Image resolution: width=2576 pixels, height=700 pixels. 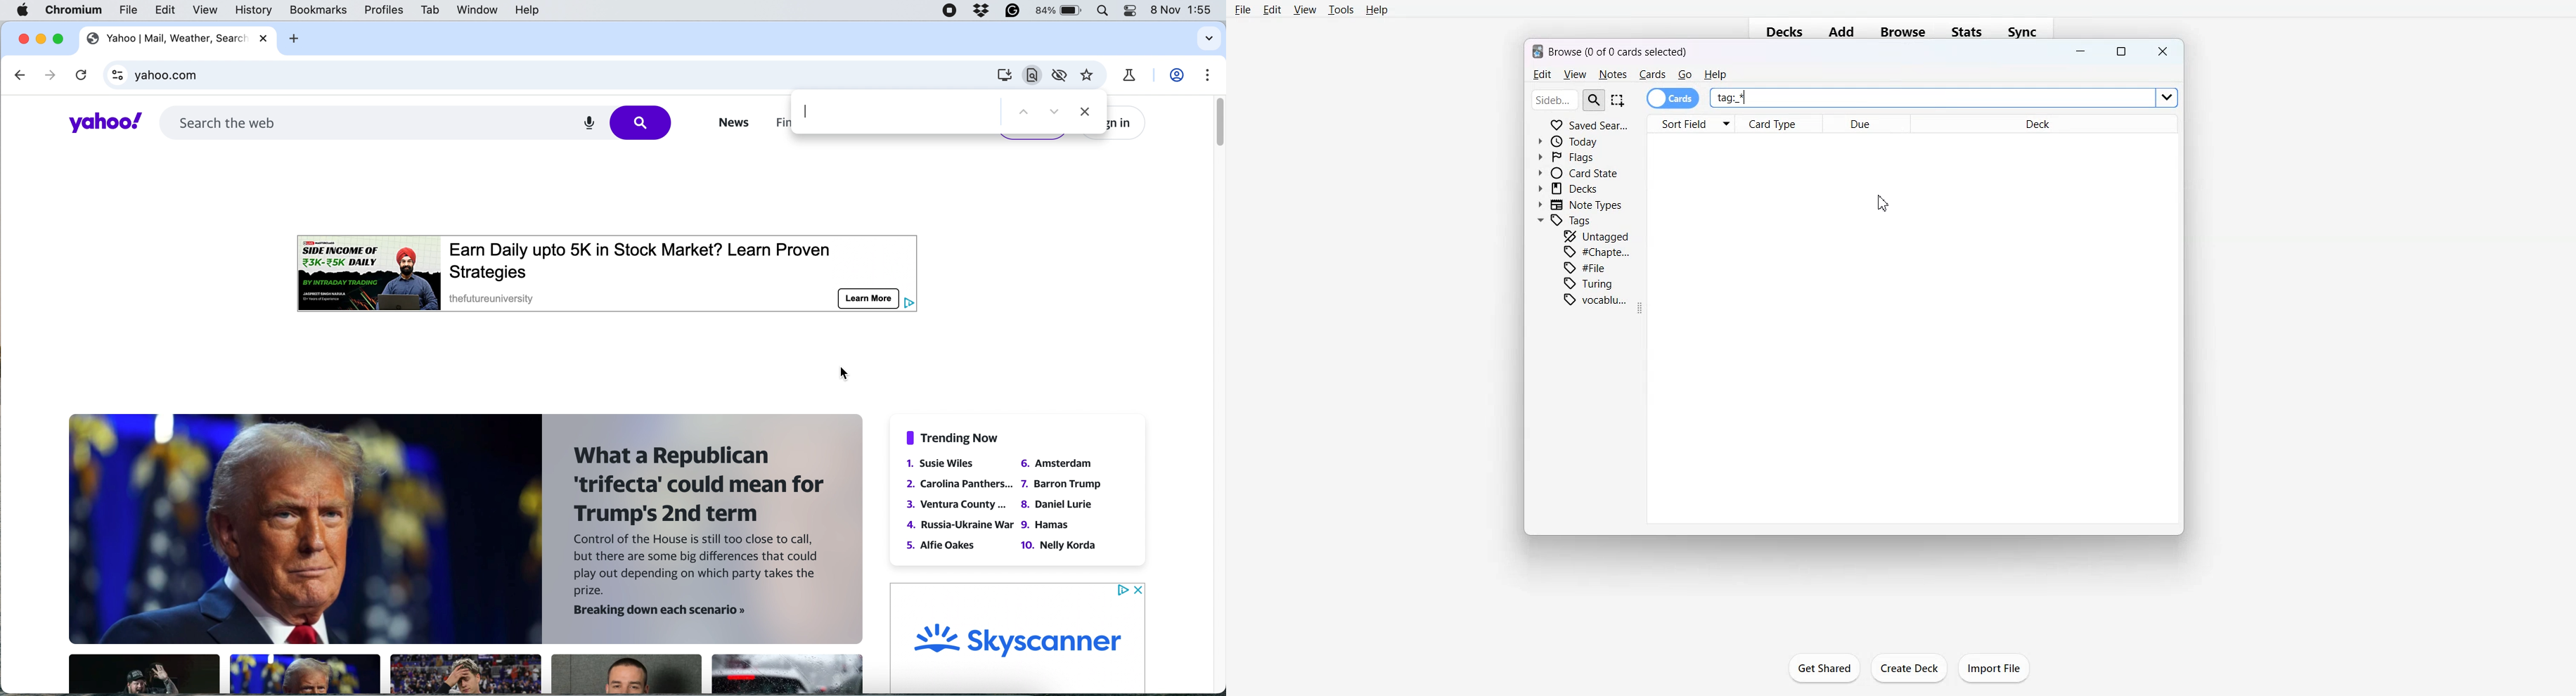 I want to click on Card Type, so click(x=1780, y=124).